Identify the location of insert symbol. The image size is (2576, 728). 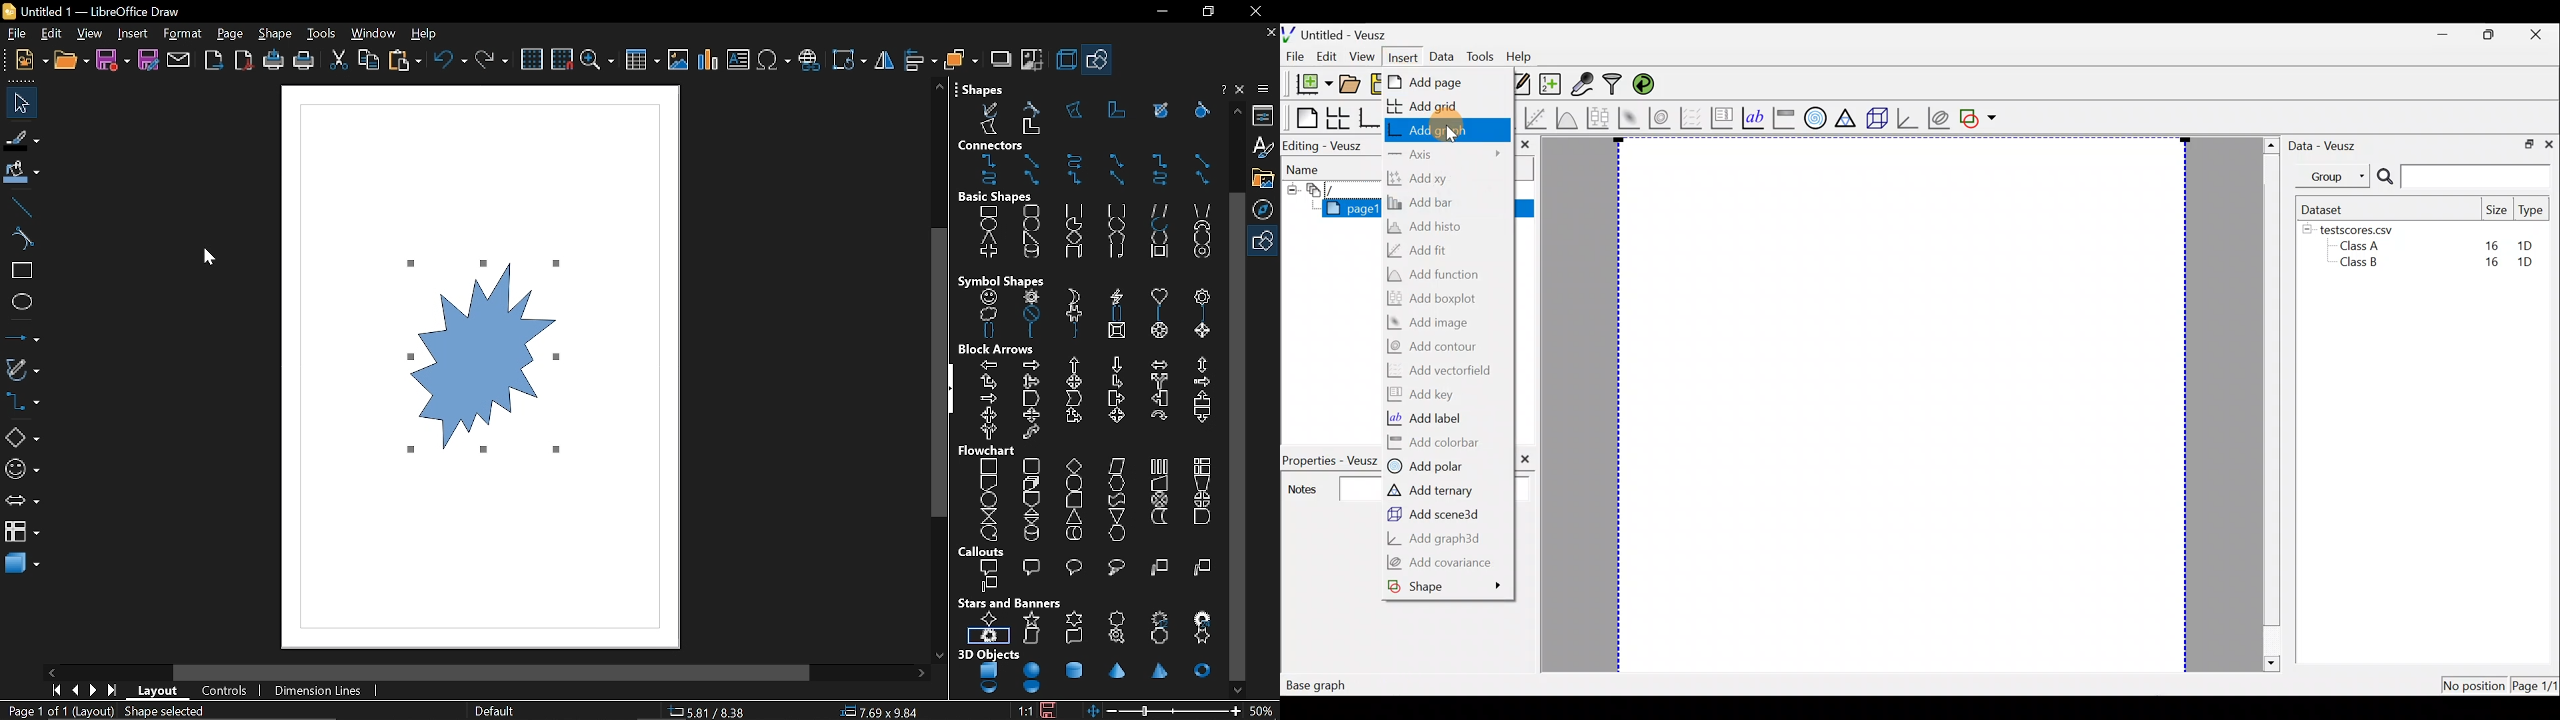
(774, 60).